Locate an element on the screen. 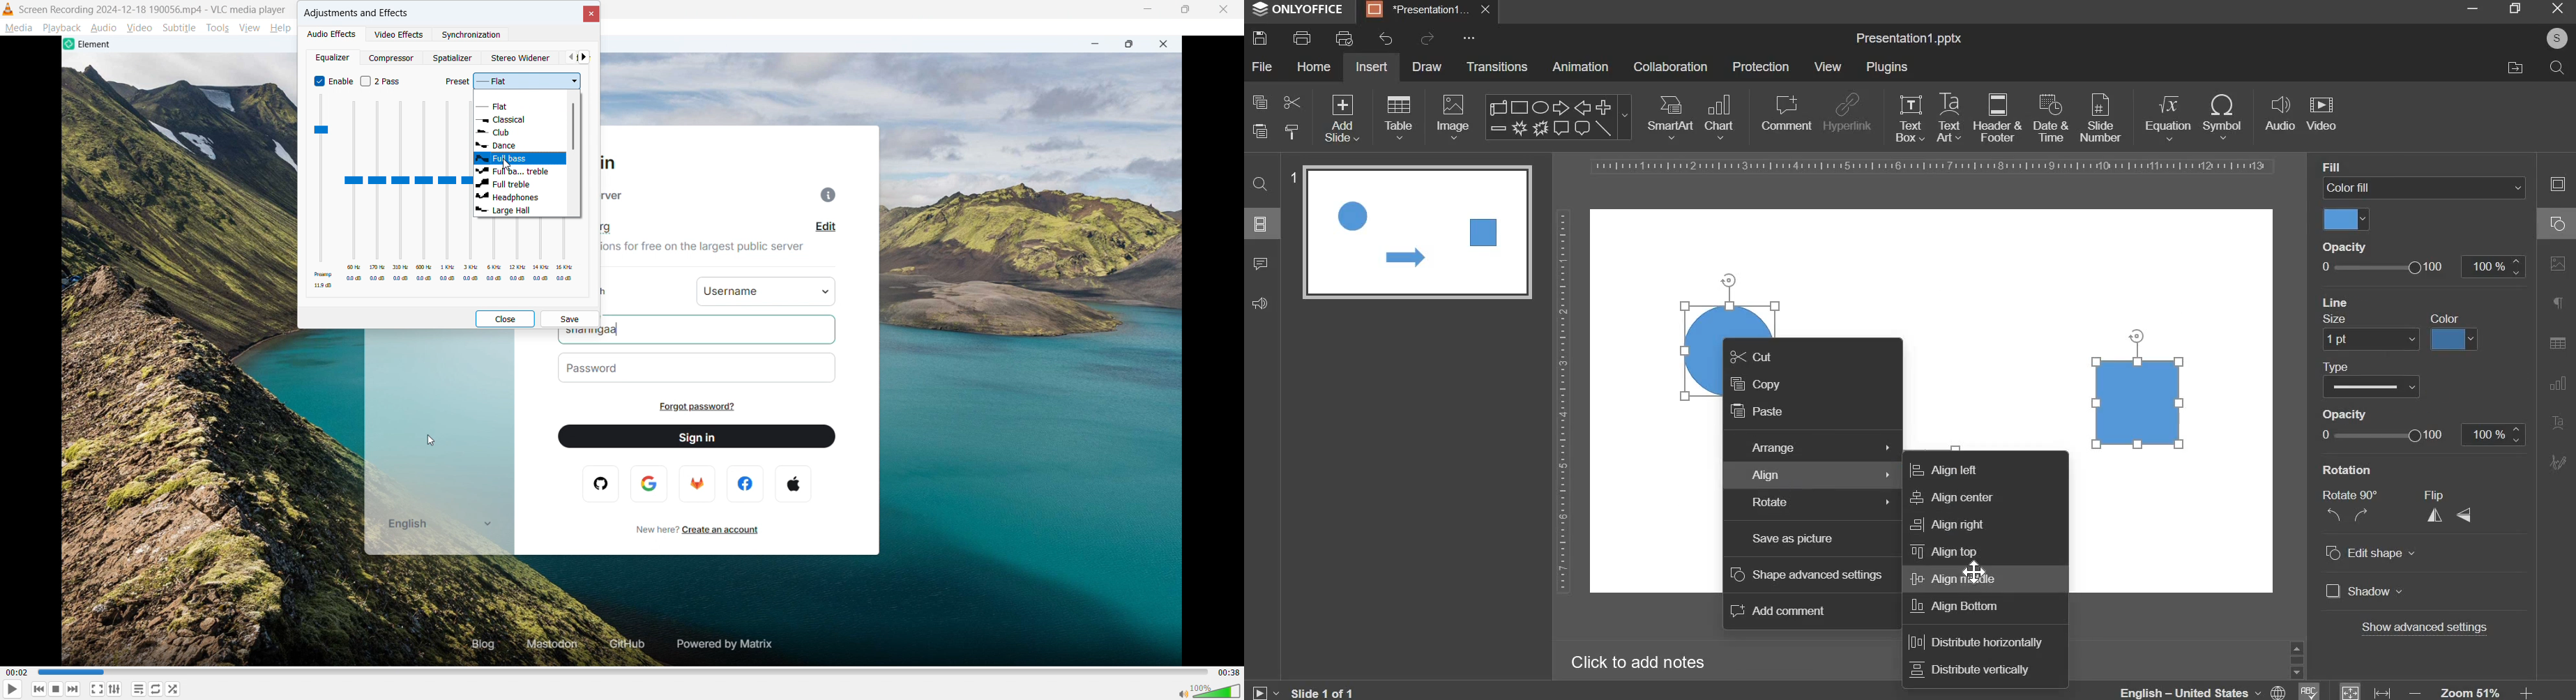 The width and height of the screenshot is (2576, 700). feedback is located at coordinates (1259, 303).